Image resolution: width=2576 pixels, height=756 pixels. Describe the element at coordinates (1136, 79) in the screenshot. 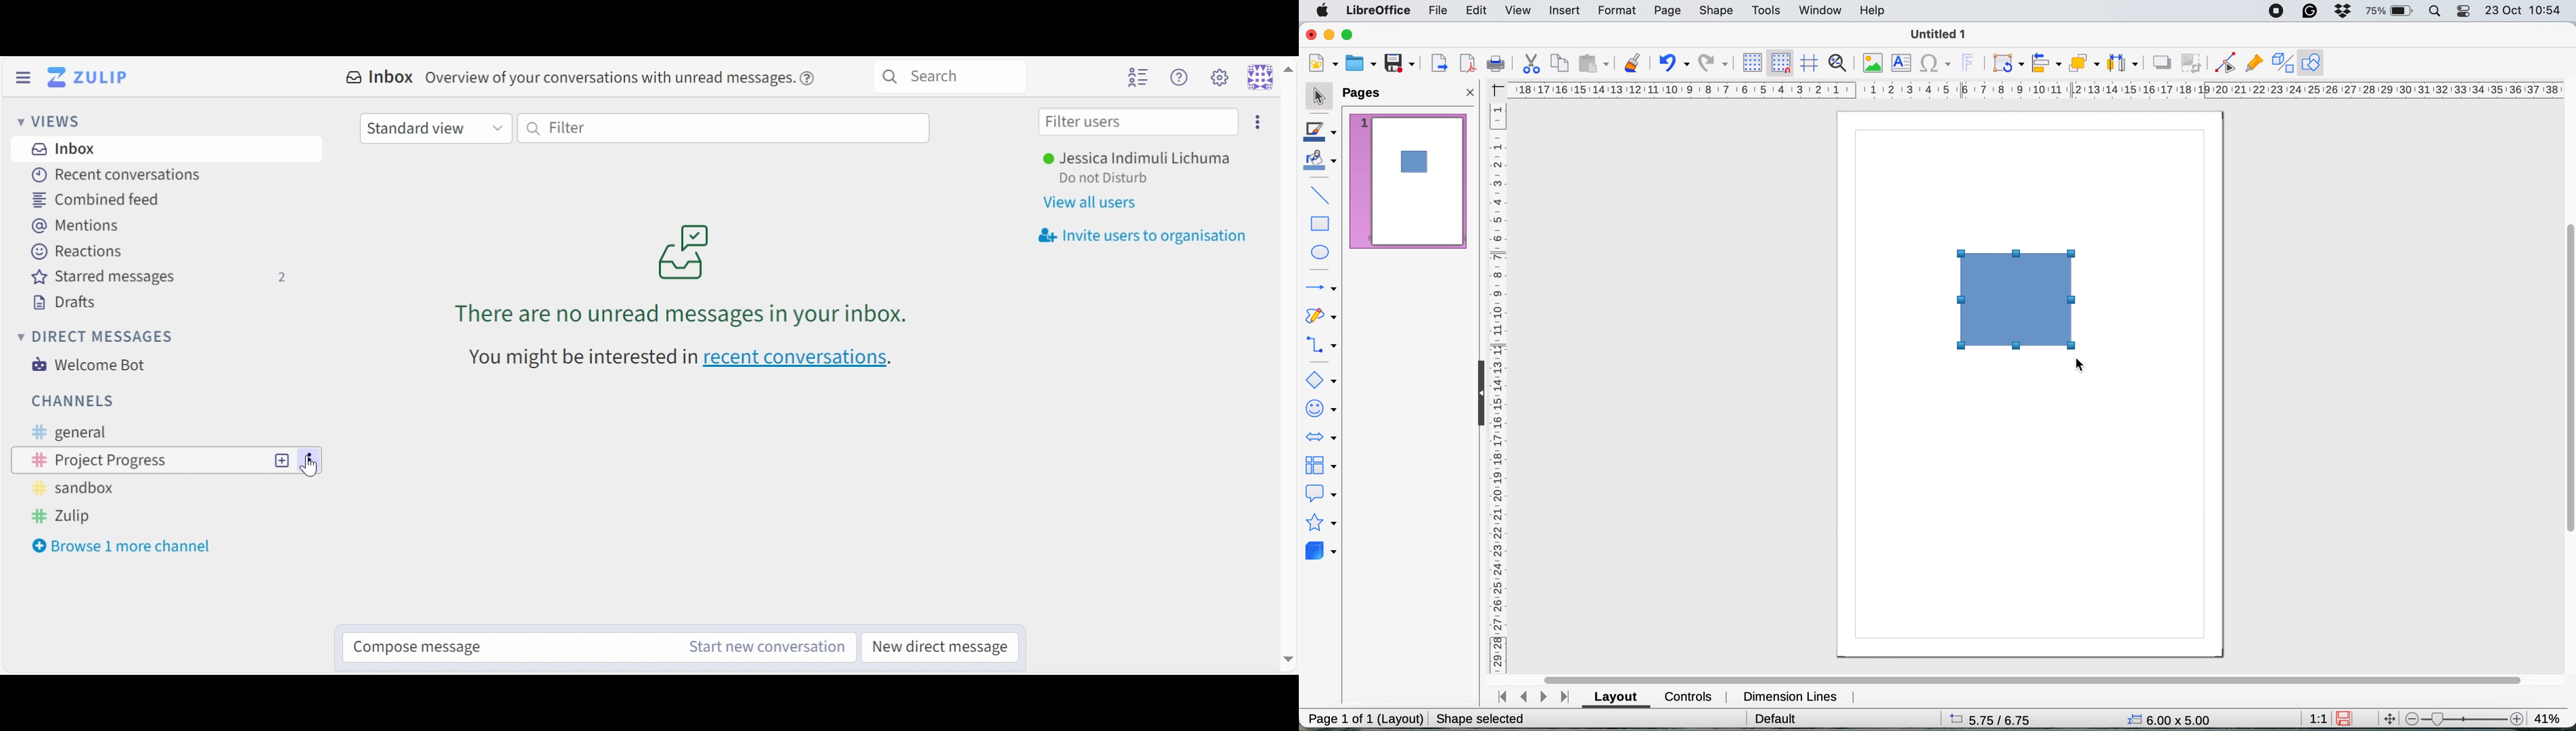

I see `Hide user list` at that location.